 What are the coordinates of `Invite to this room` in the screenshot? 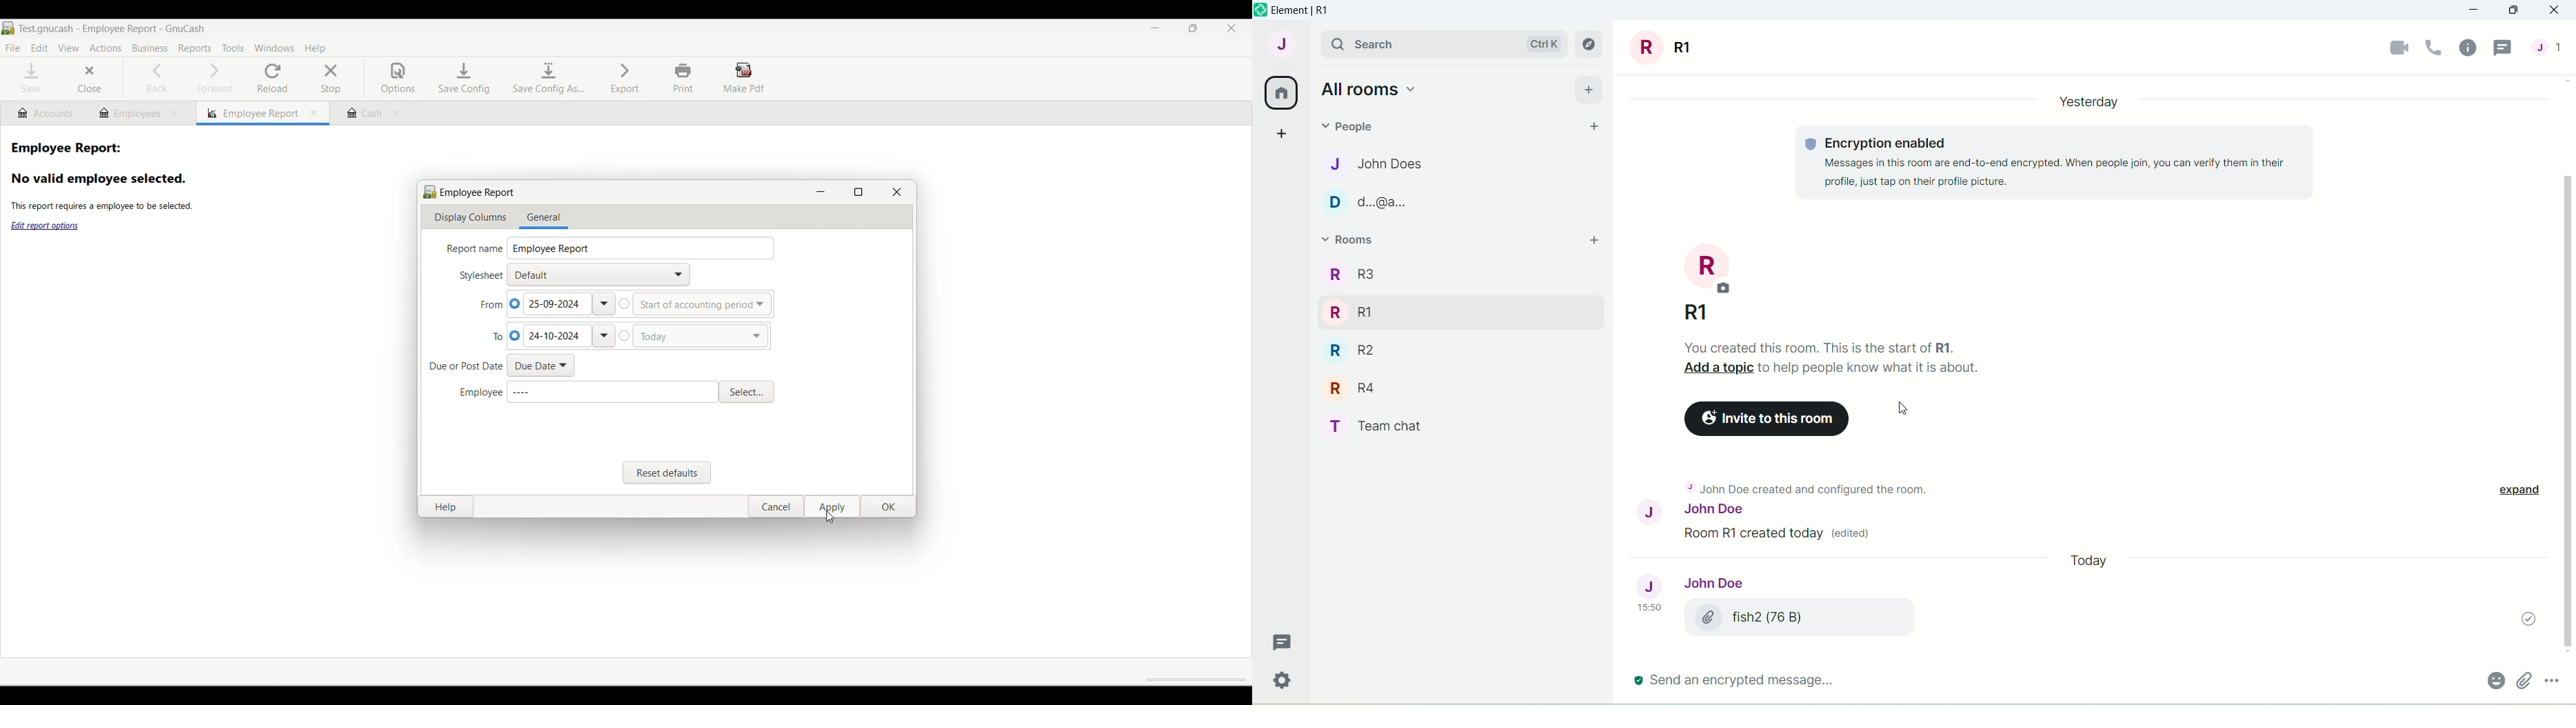 It's located at (1768, 421).